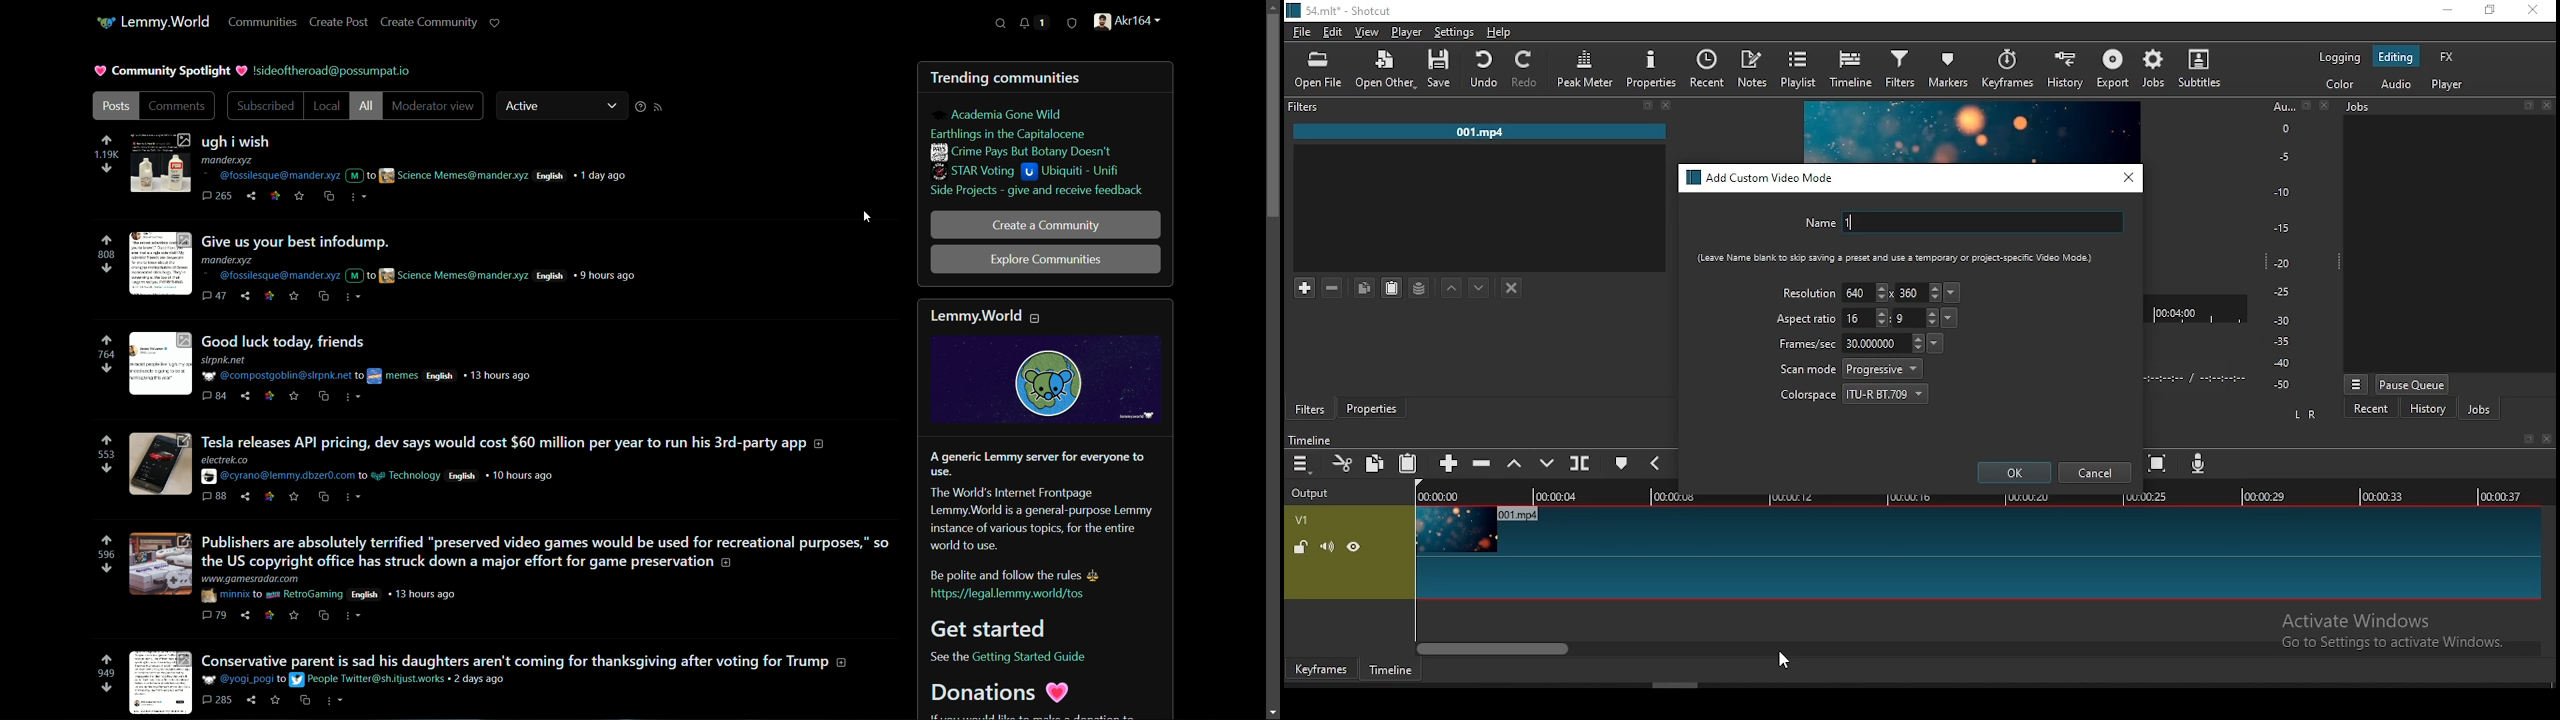 The height and width of the screenshot is (728, 2576). Describe the element at coordinates (107, 661) in the screenshot. I see `upvote` at that location.